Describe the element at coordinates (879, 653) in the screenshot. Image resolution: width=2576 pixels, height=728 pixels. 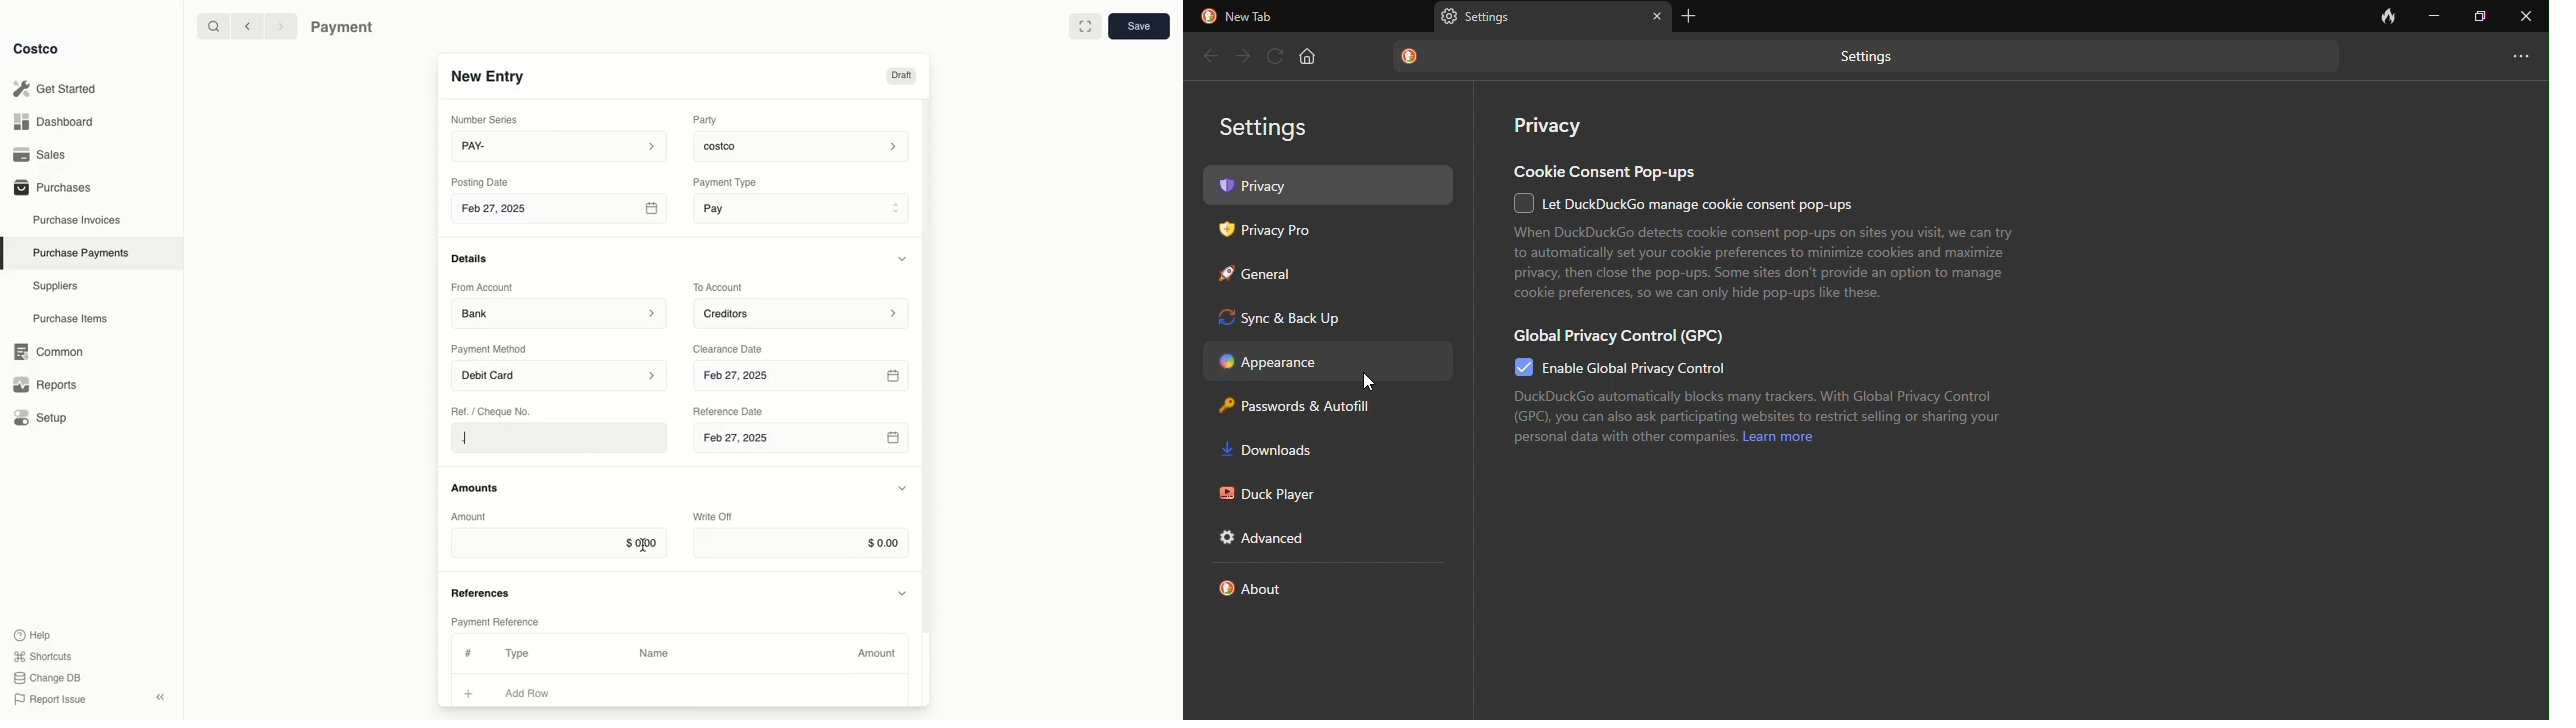
I see `Amount` at that location.